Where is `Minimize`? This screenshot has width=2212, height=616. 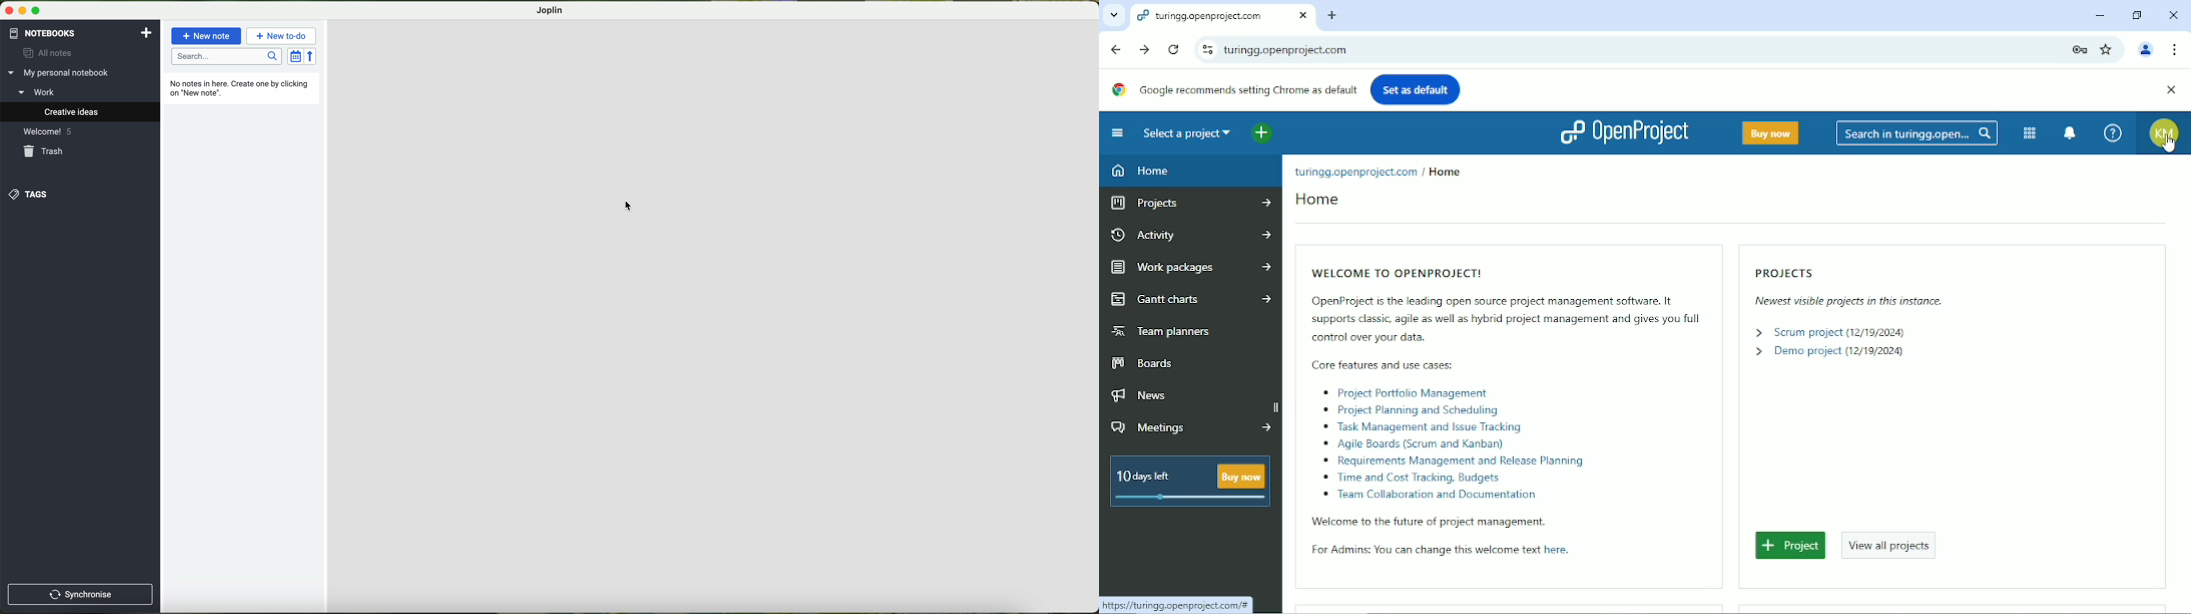 Minimize is located at coordinates (2100, 15).